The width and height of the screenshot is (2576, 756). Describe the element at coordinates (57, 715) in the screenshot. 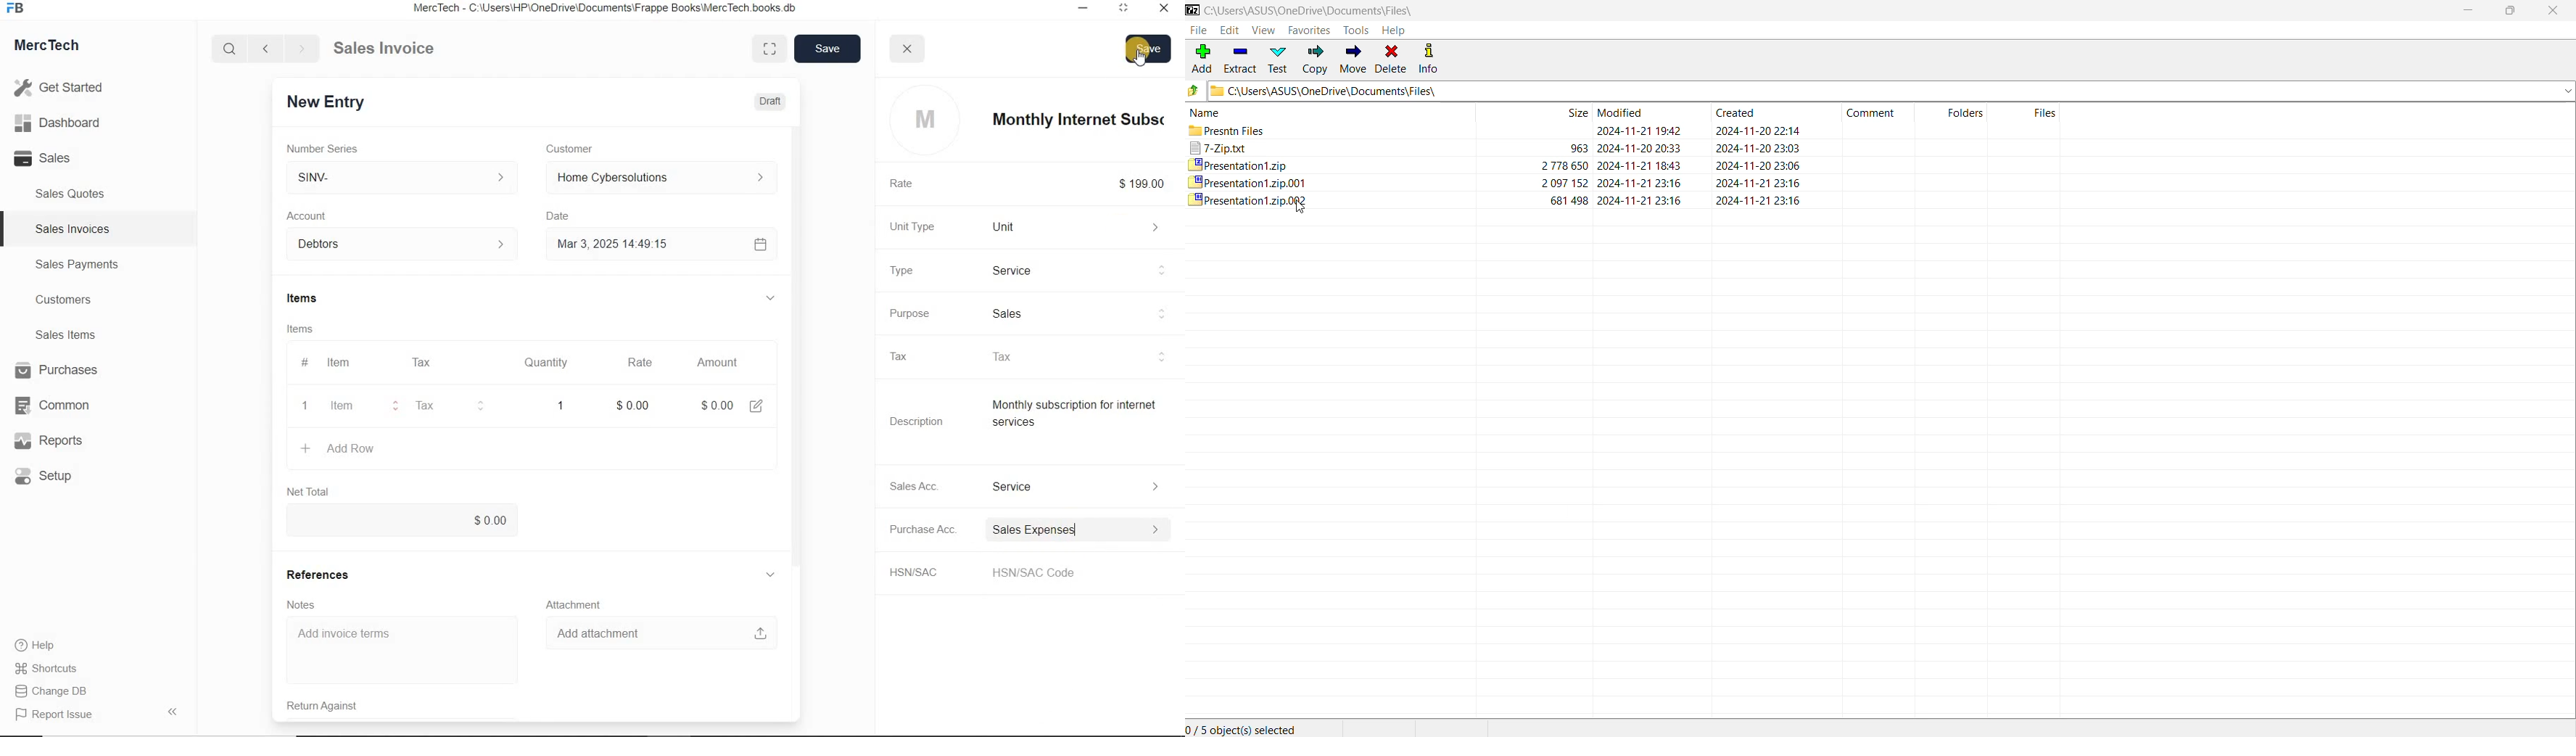

I see `Report Issue` at that location.